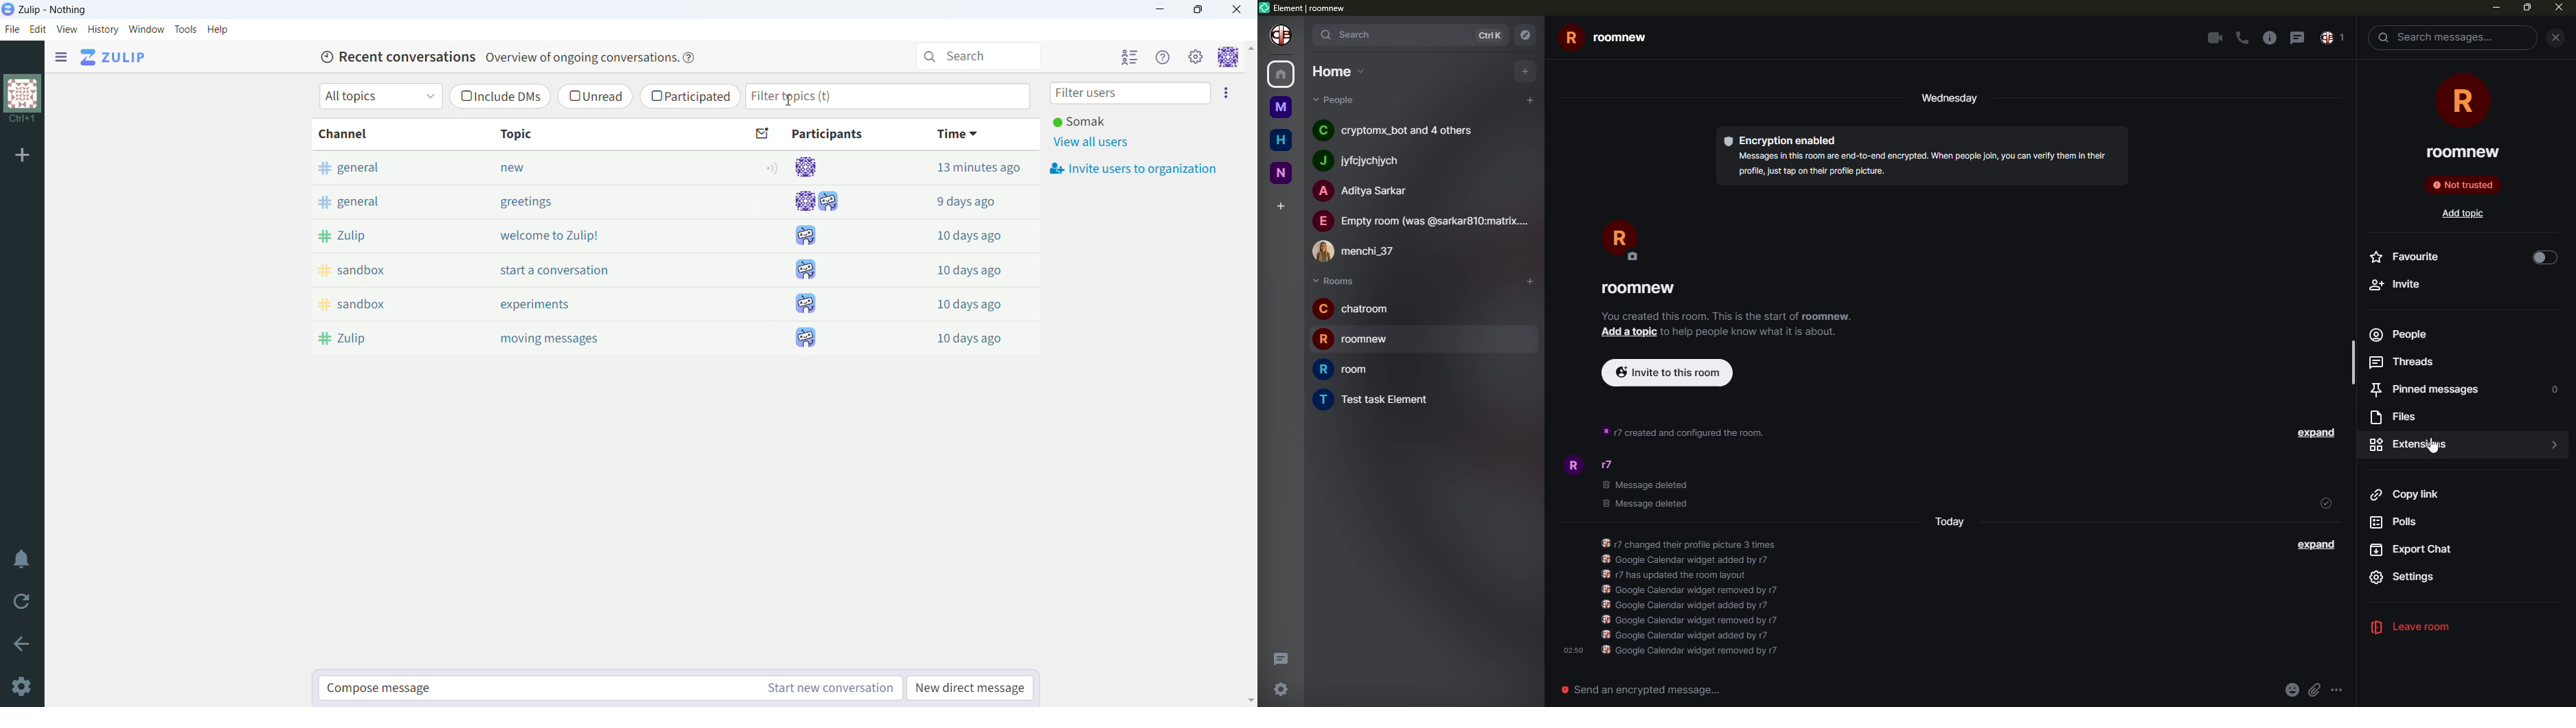  Describe the element at coordinates (1130, 57) in the screenshot. I see `hide all users` at that location.